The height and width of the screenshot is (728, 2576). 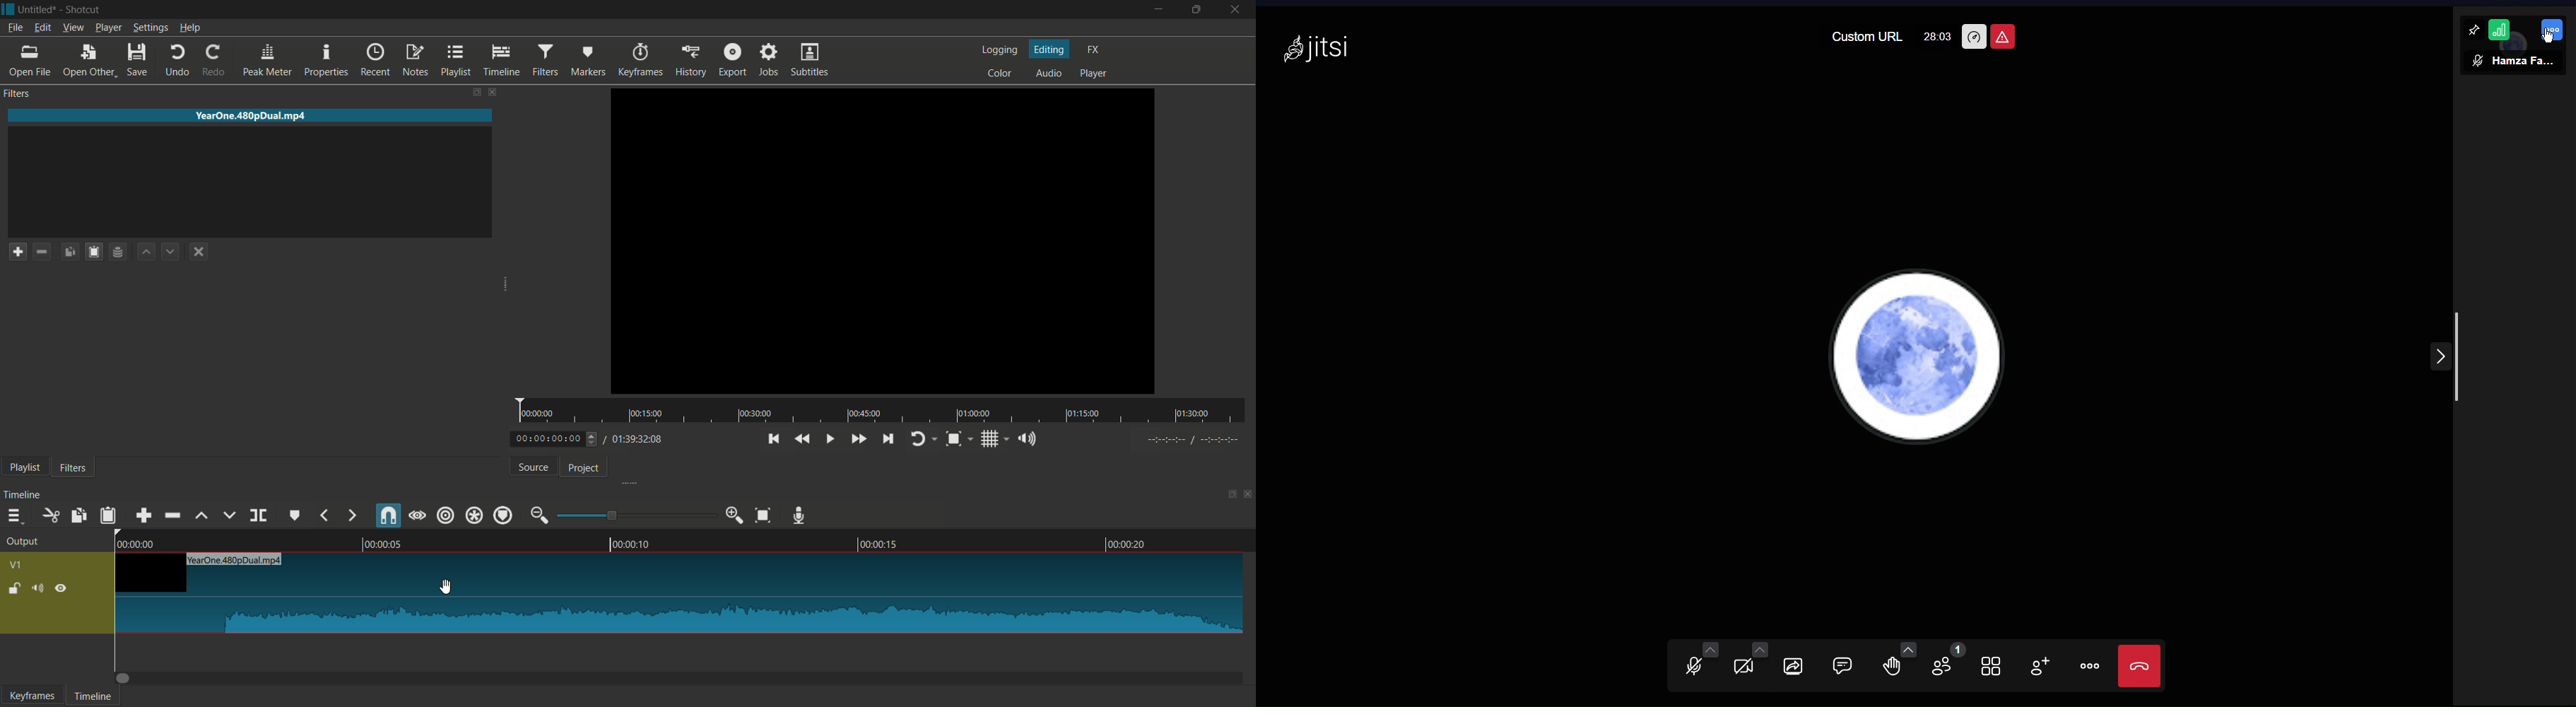 What do you see at coordinates (14, 29) in the screenshot?
I see `file menu` at bounding box center [14, 29].